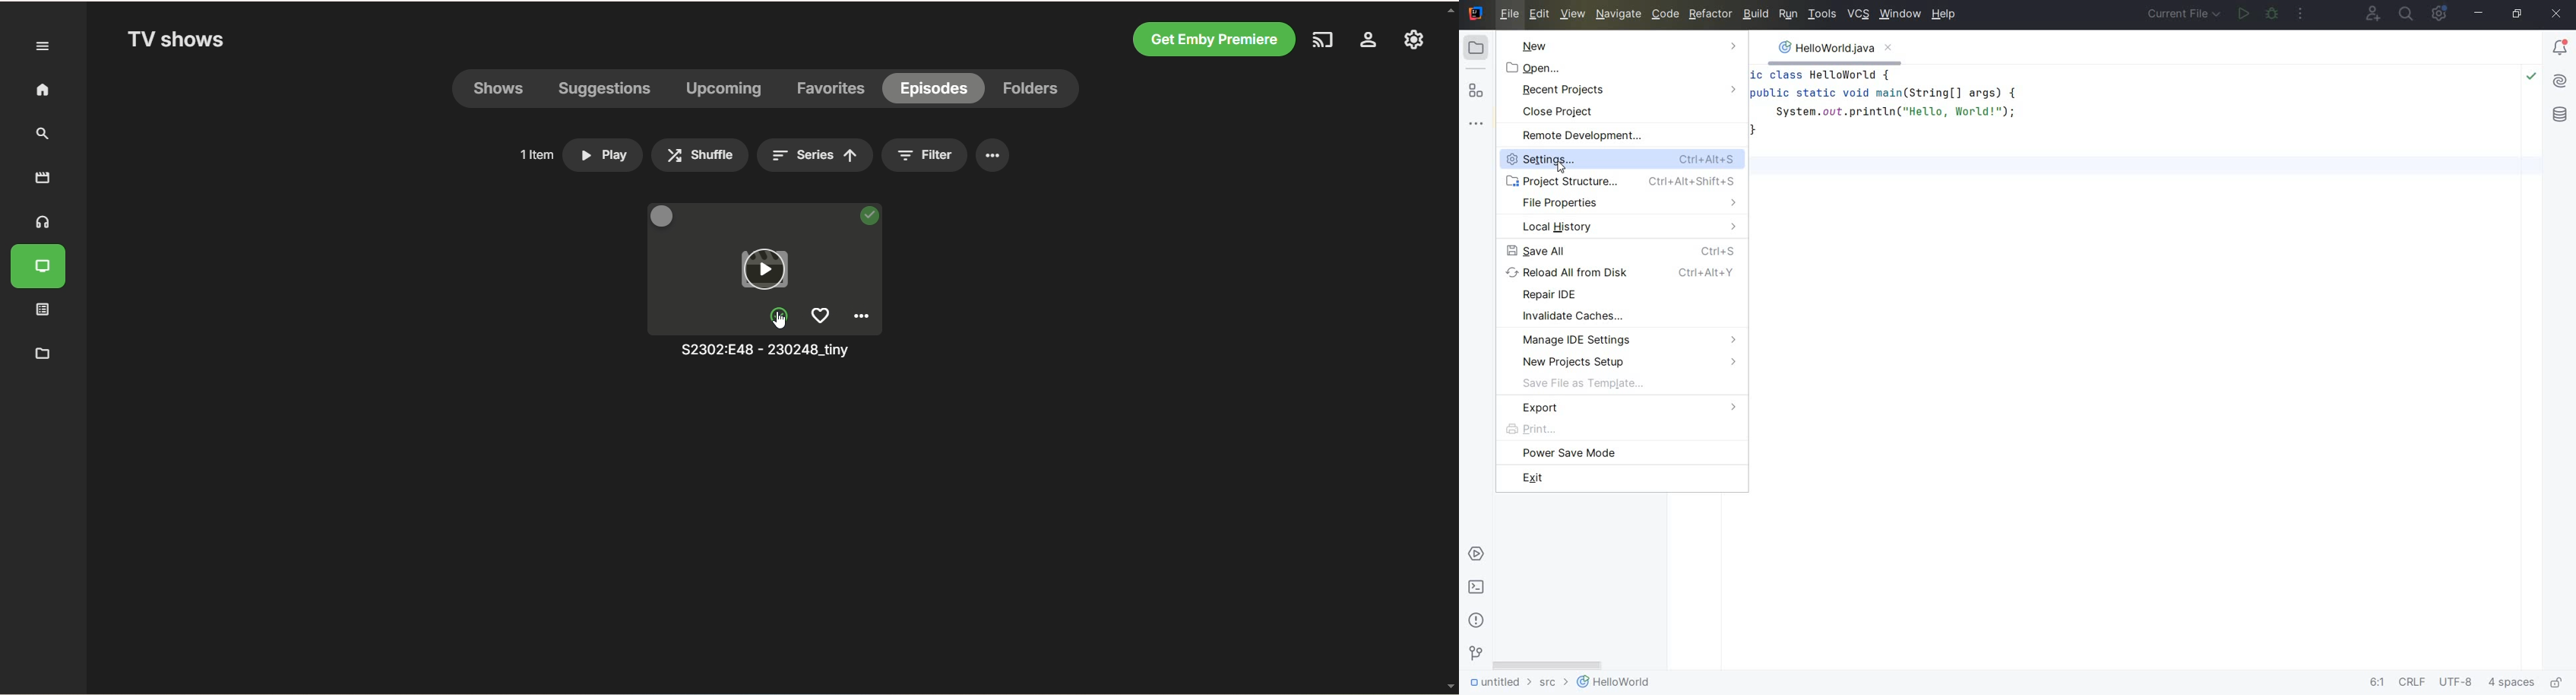 Image resolution: width=2576 pixels, height=700 pixels. What do you see at coordinates (1834, 51) in the screenshot?
I see `filename` at bounding box center [1834, 51].